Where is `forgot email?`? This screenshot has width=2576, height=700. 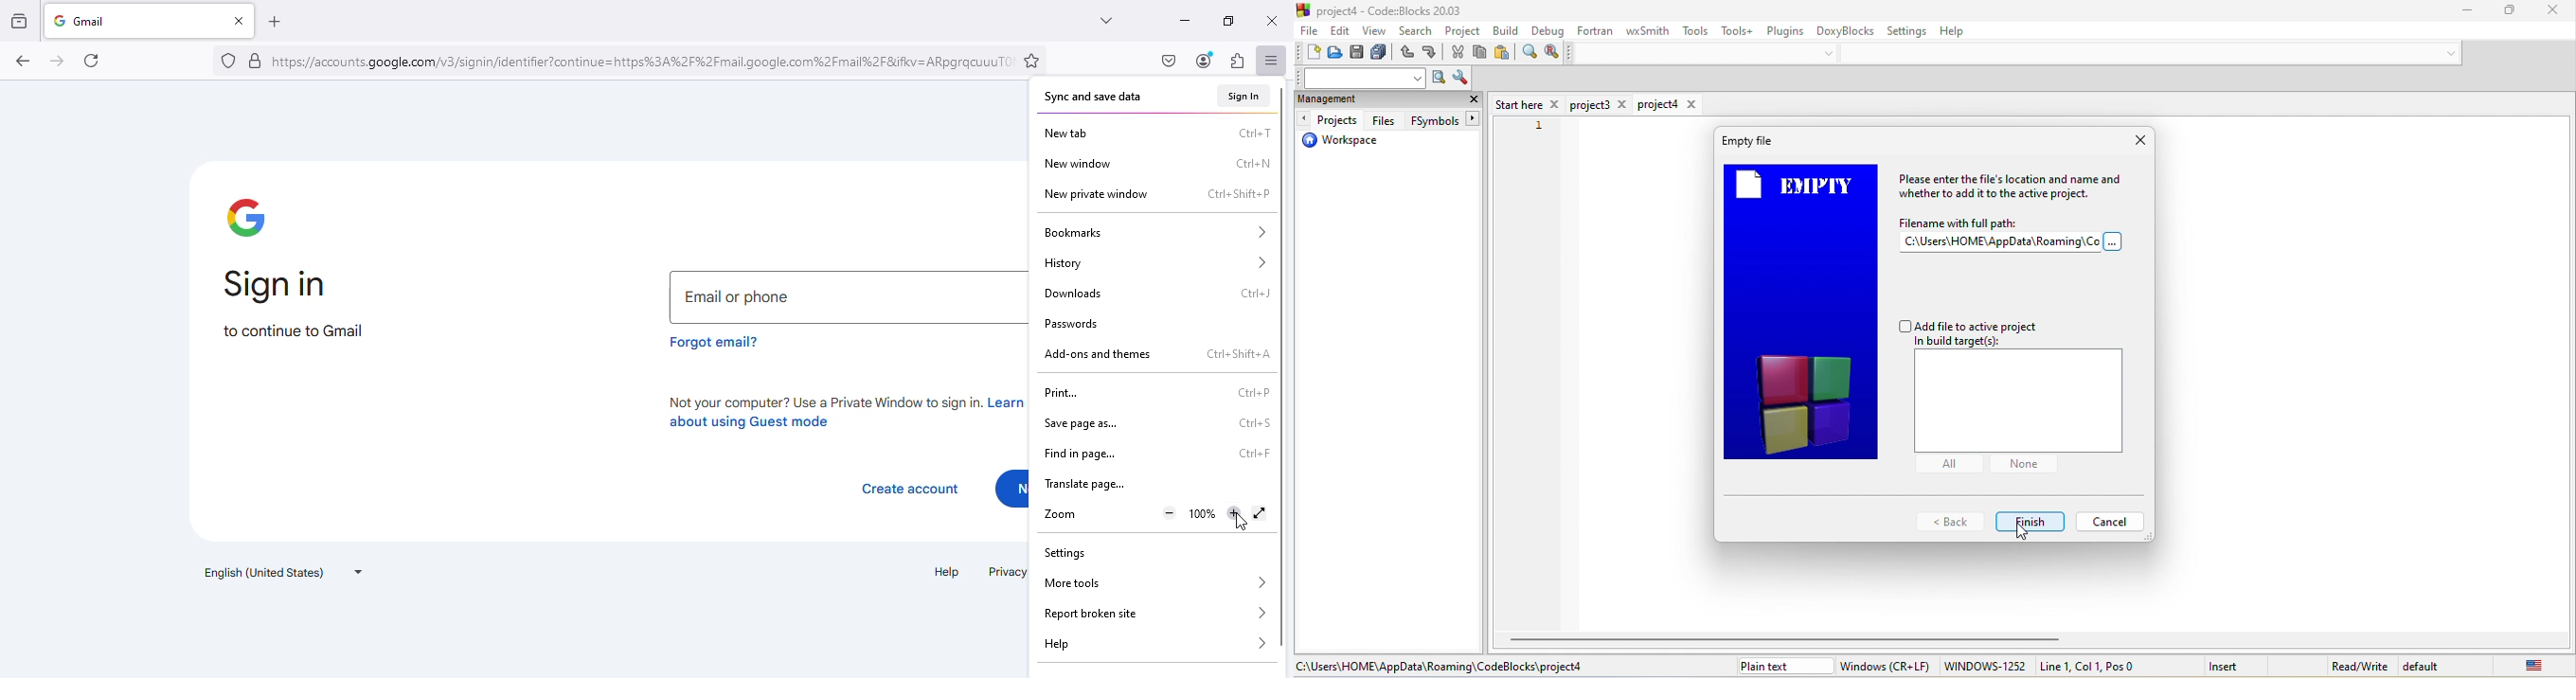
forgot email? is located at coordinates (715, 342).